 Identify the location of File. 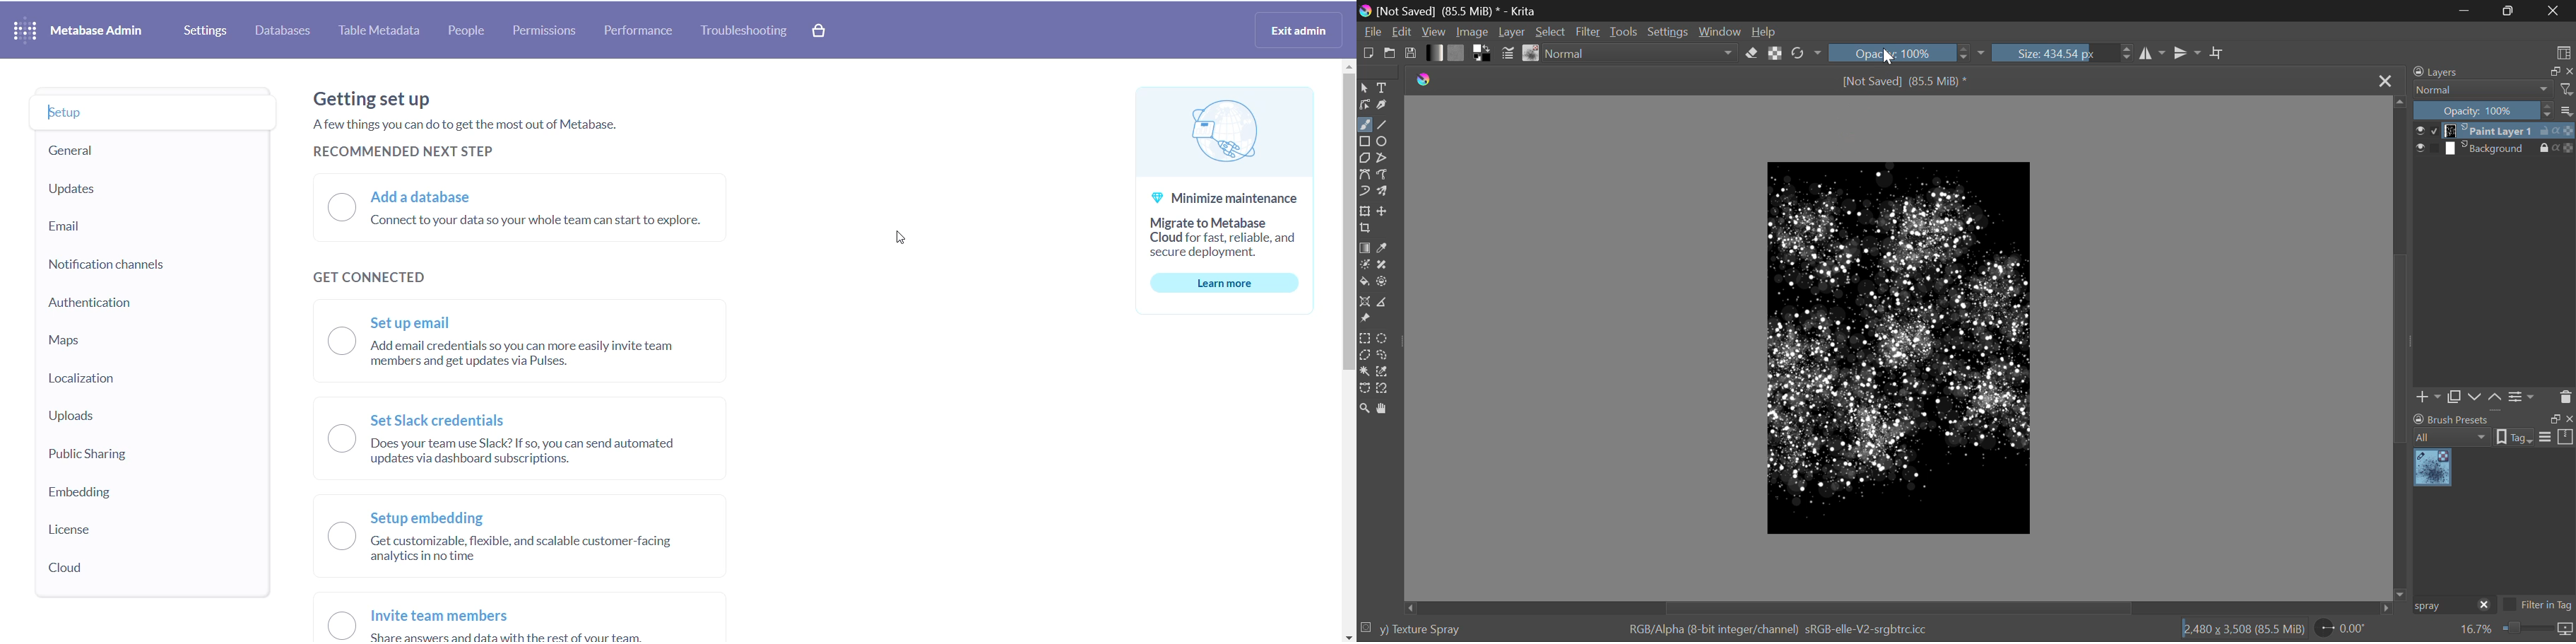
(1372, 31).